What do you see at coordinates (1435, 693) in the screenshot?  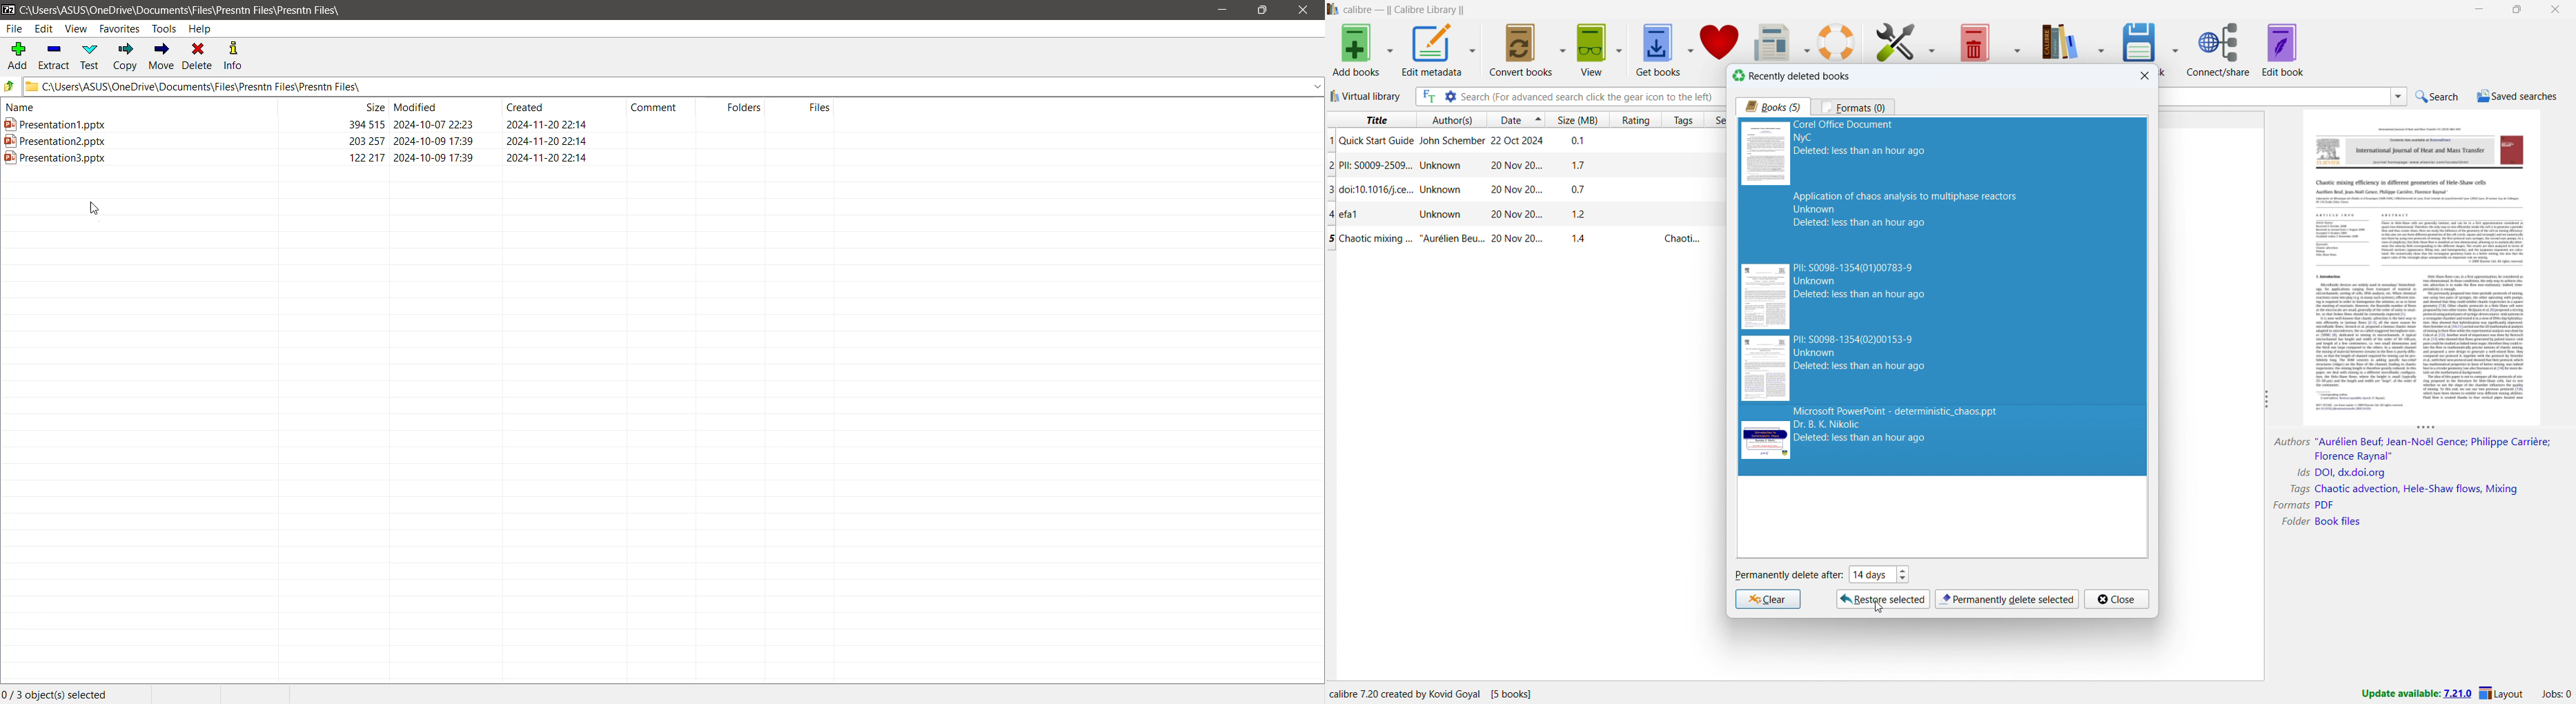 I see `program information` at bounding box center [1435, 693].